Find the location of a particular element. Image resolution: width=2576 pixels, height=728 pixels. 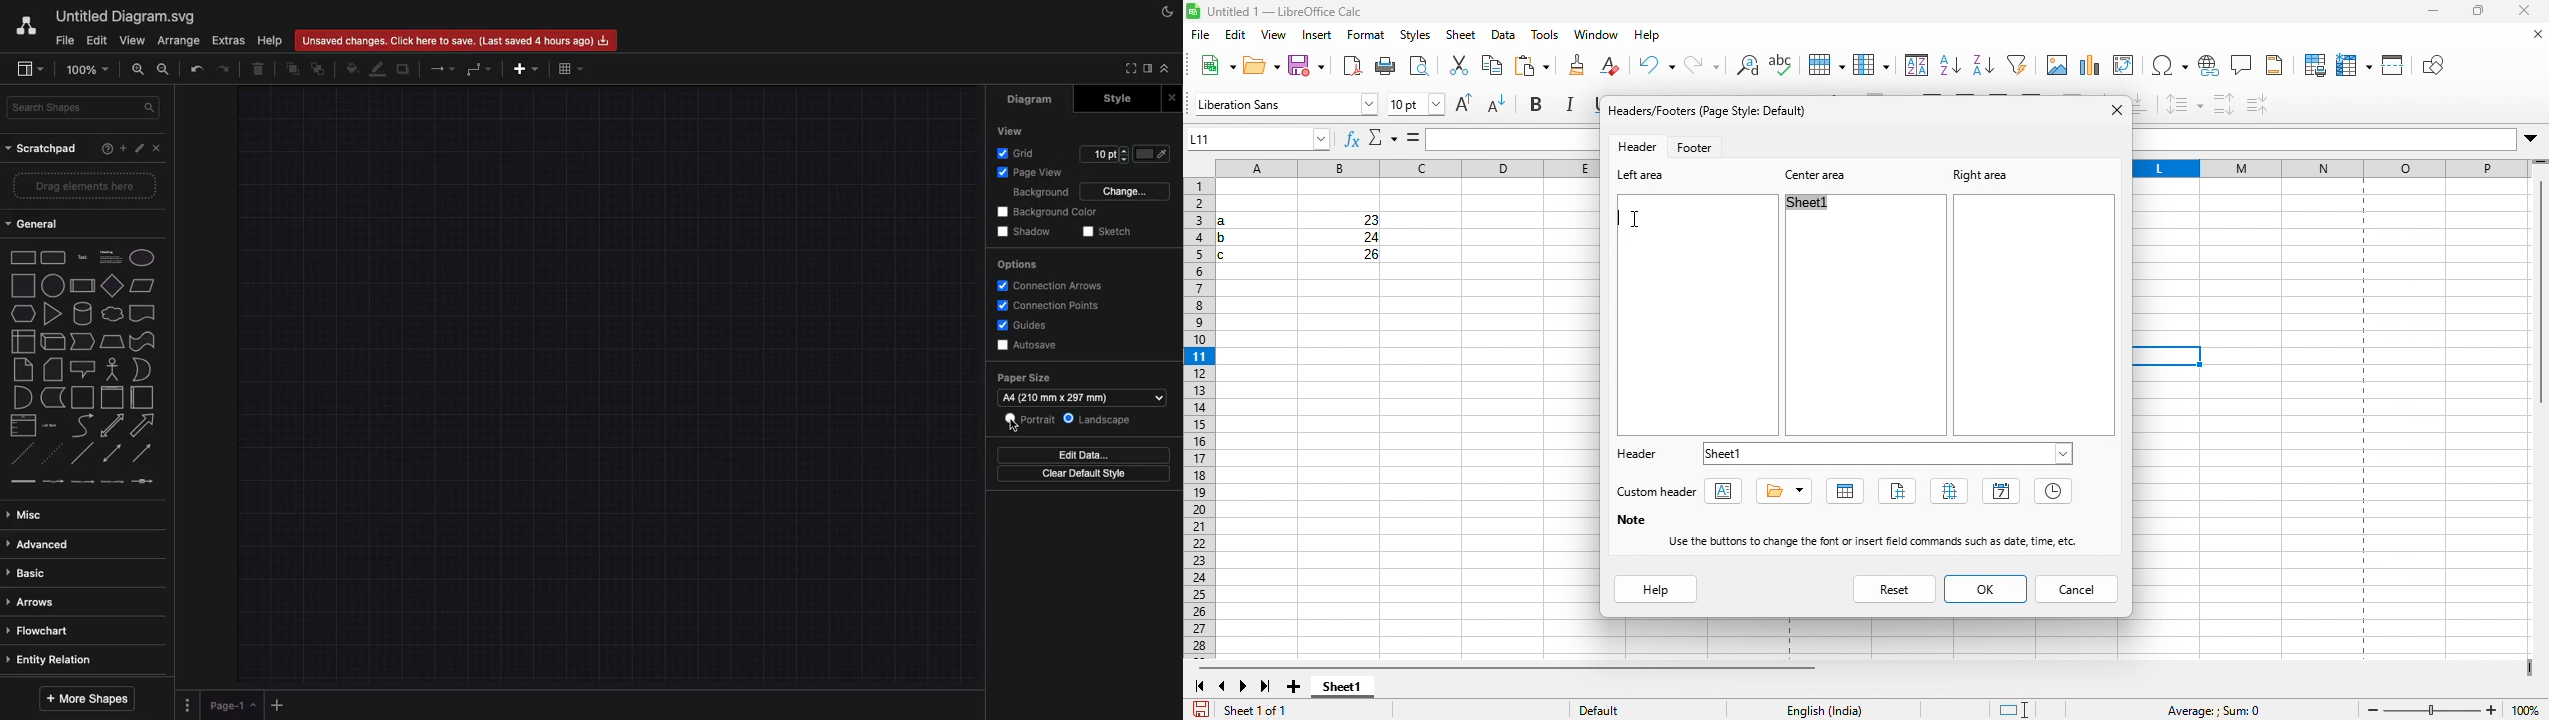

Advanced is located at coordinates (42, 545).